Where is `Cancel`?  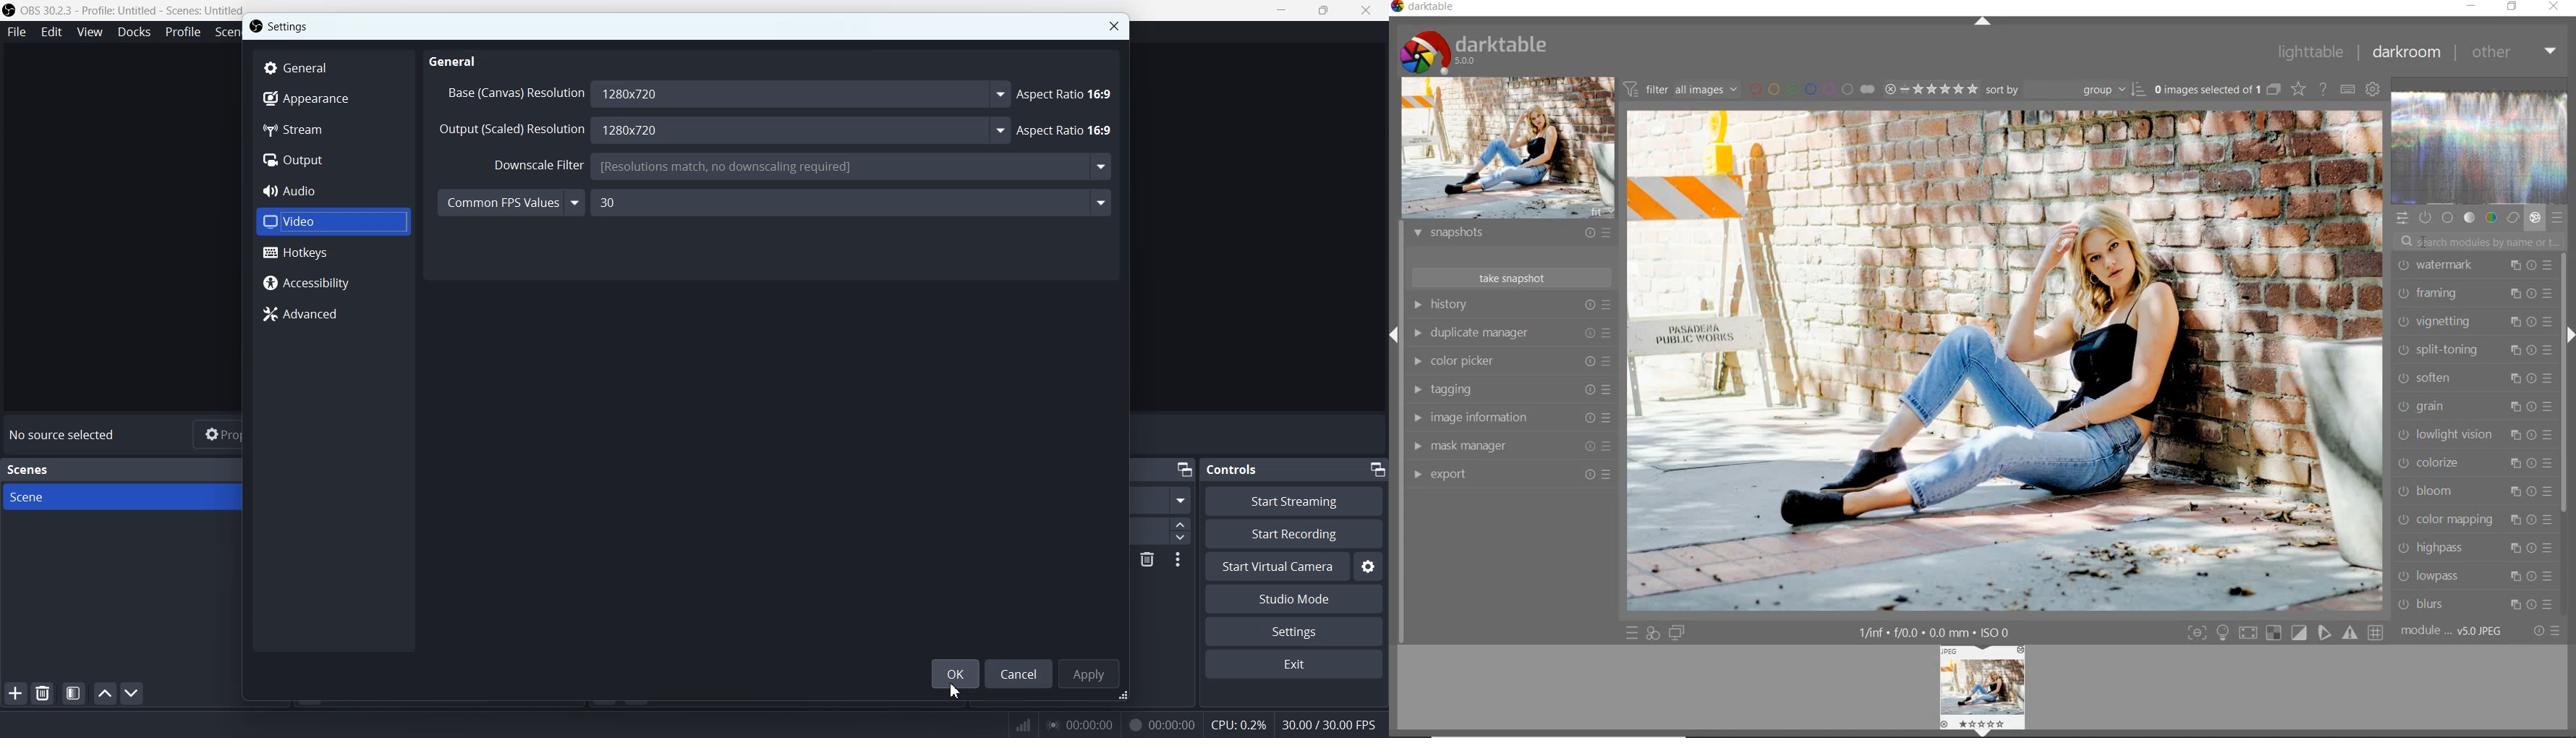 Cancel is located at coordinates (1020, 673).